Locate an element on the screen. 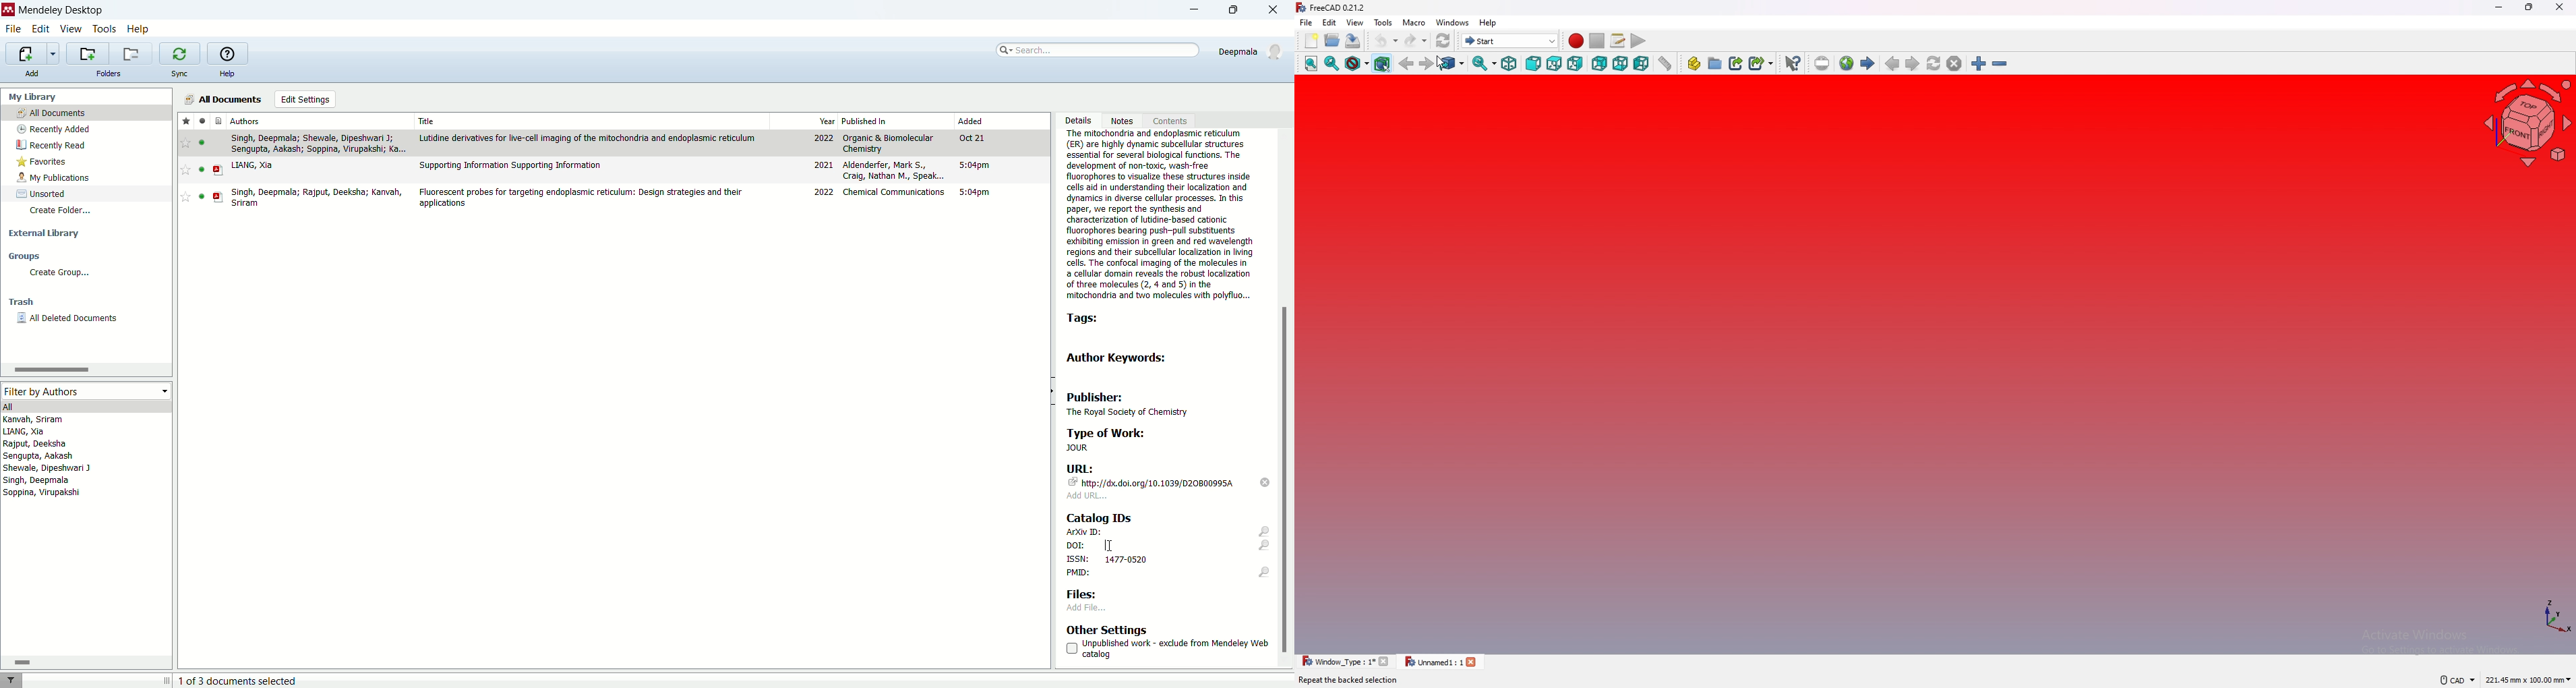  create folder is located at coordinates (63, 212).